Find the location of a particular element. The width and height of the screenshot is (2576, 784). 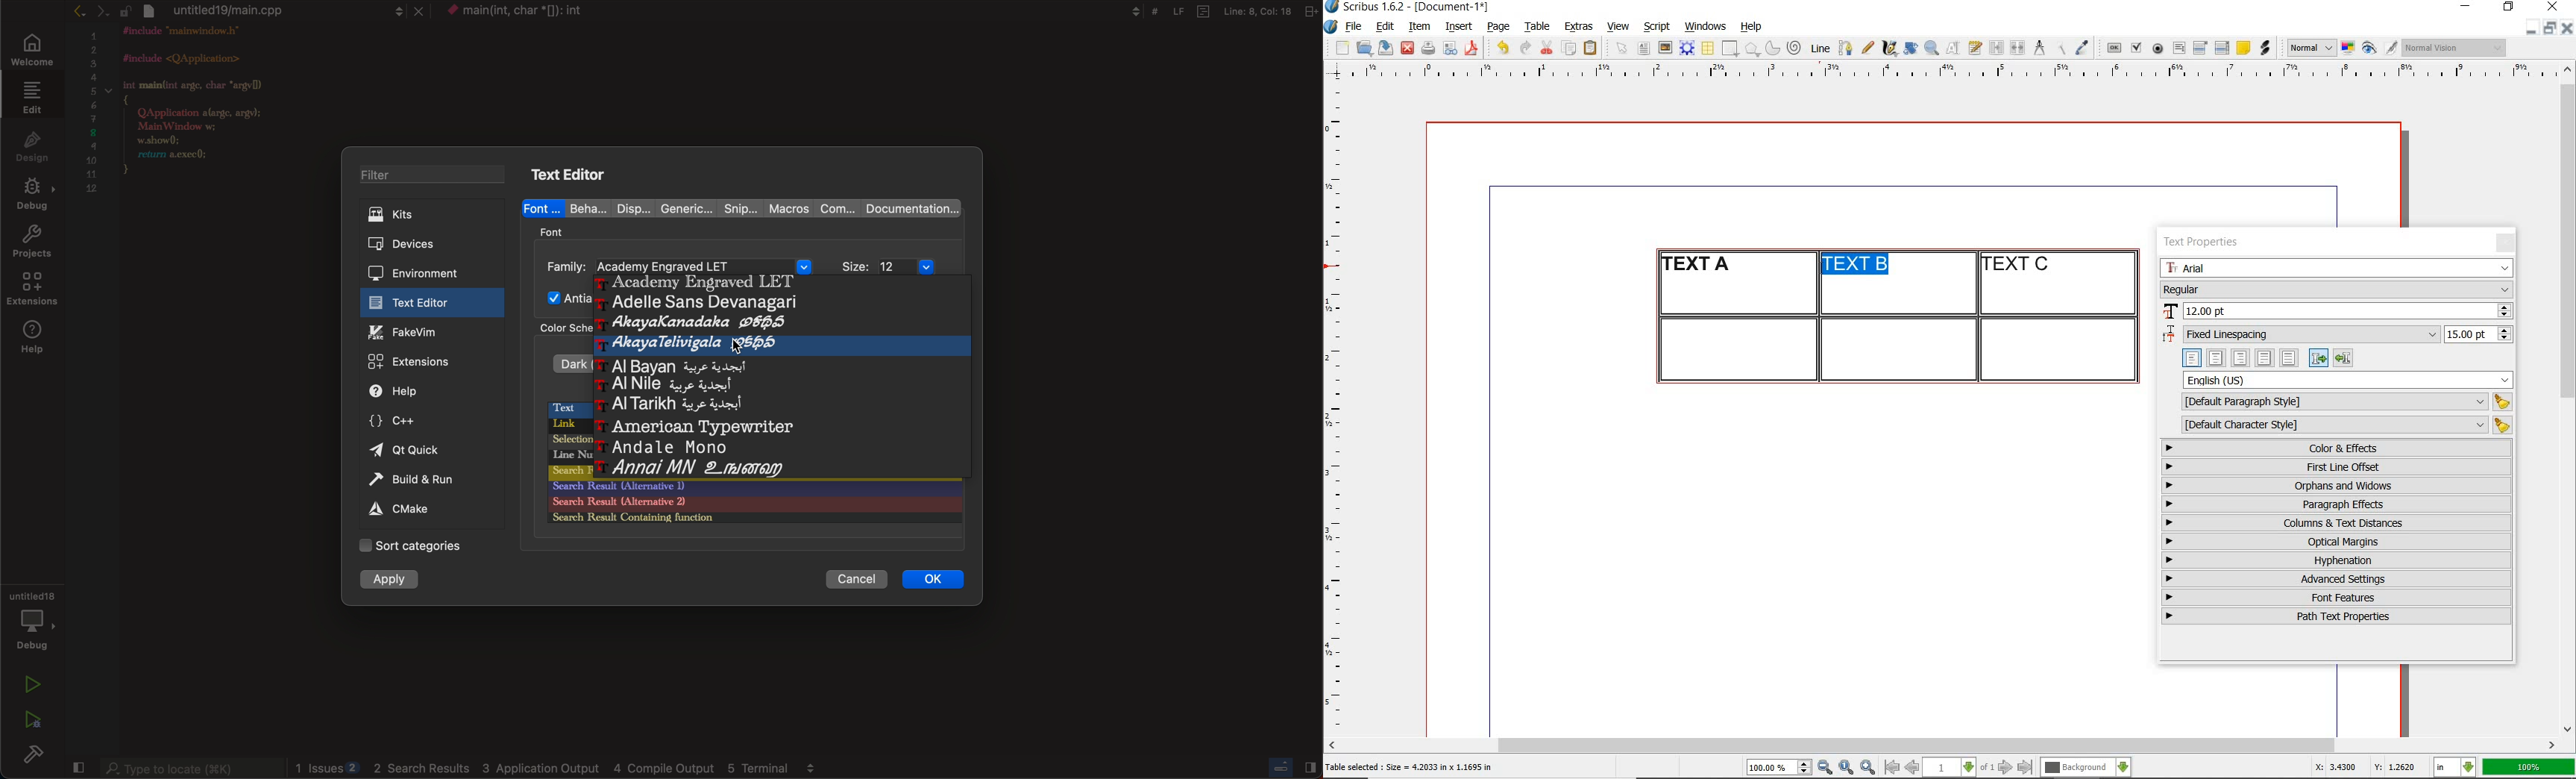

generic is located at coordinates (683, 206).